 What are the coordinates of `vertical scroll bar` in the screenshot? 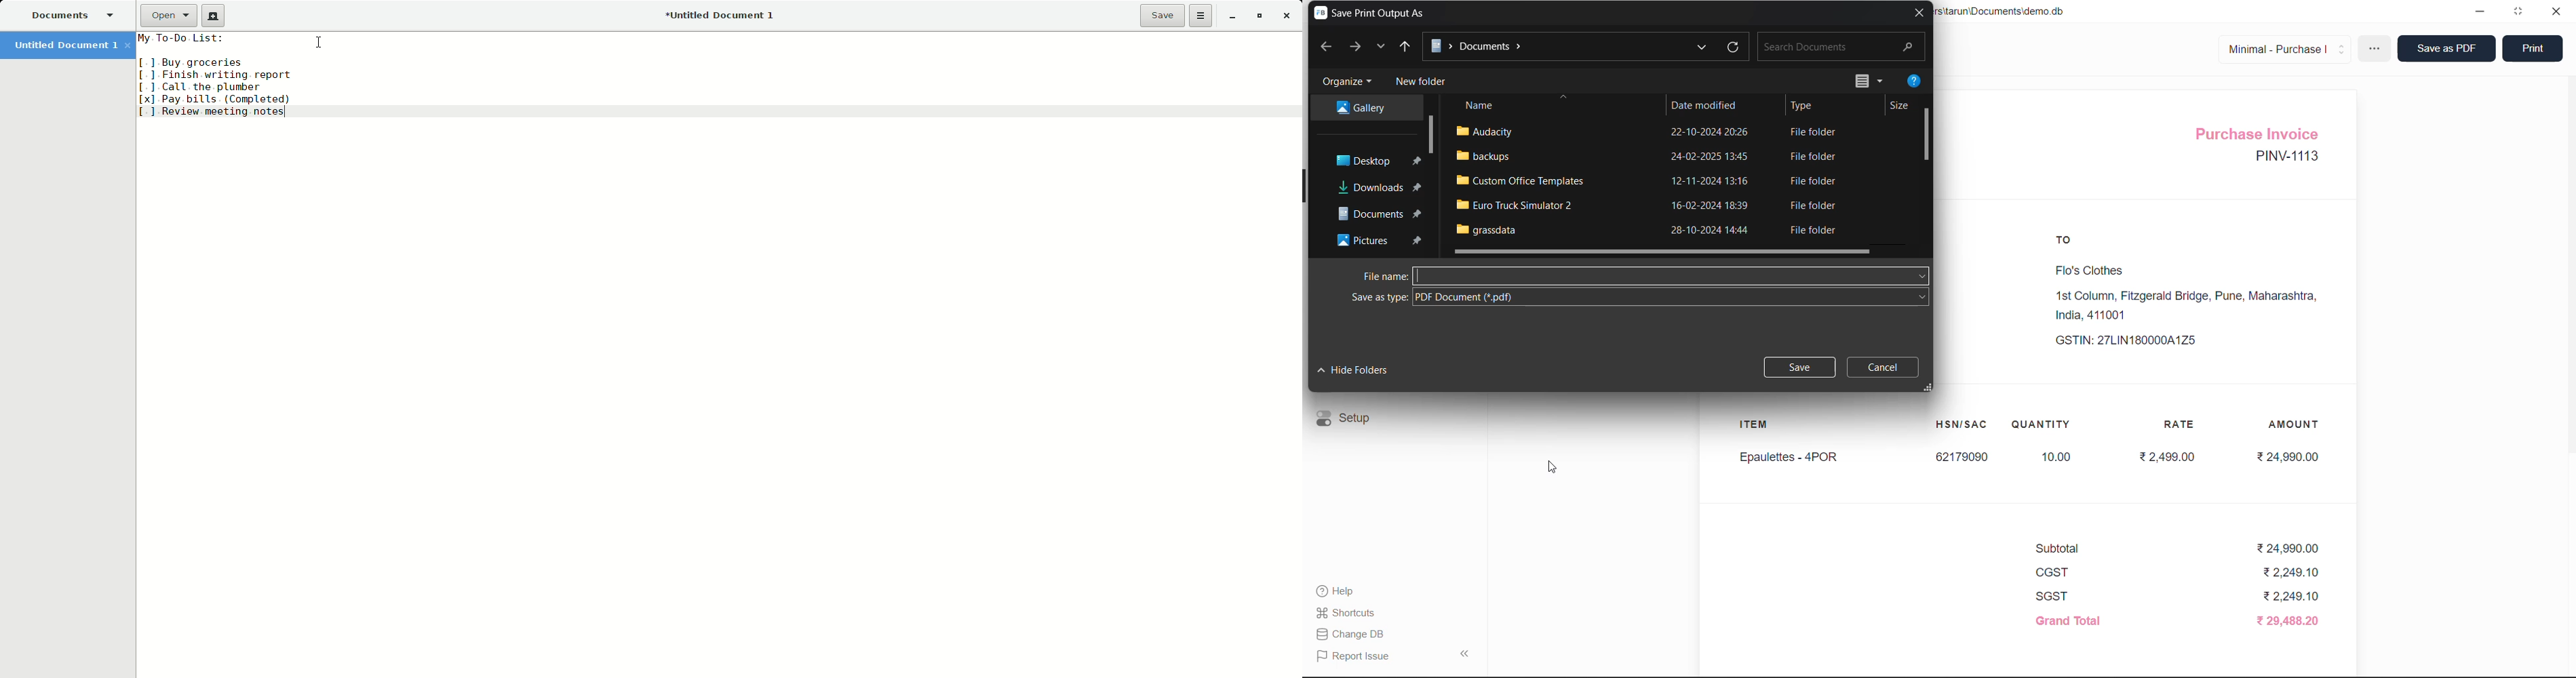 It's located at (1433, 135).